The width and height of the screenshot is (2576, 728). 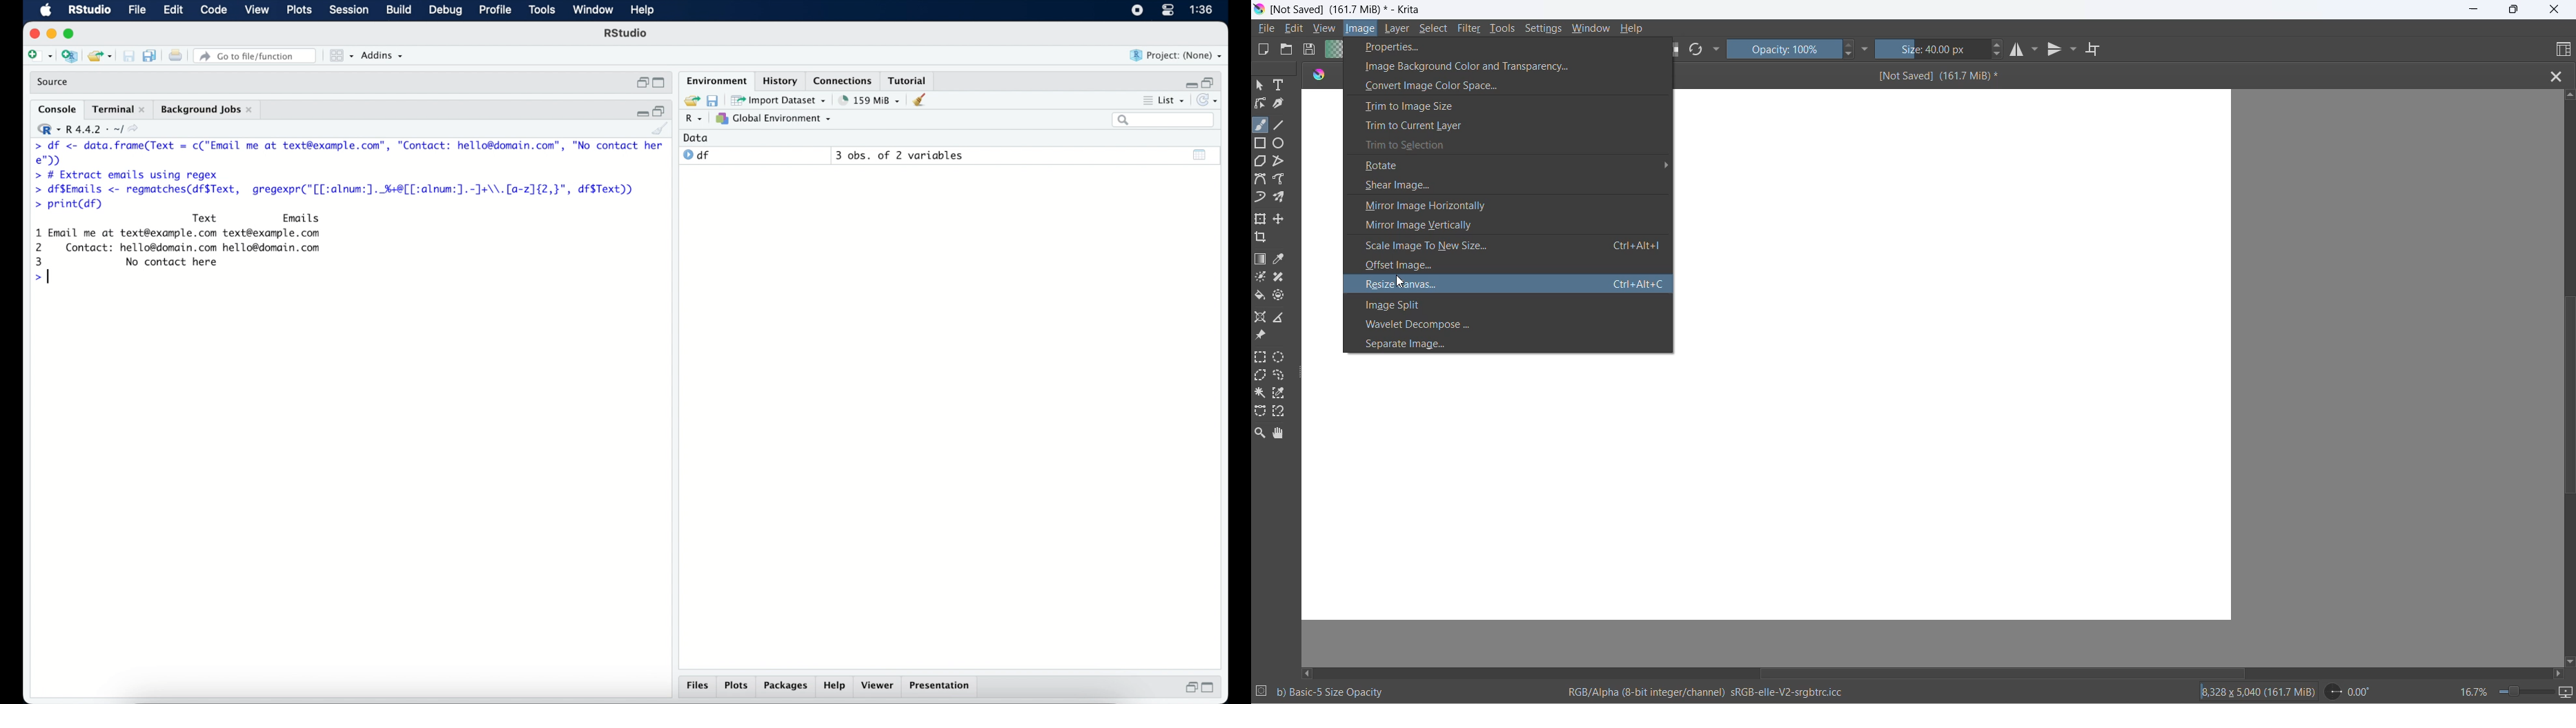 What do you see at coordinates (188, 248) in the screenshot?
I see `Text Emails
1 Email me at text@example.com text@example.com
2 Contact: hello@domain.com hello@domain.com
3 No contact here
>|` at bounding box center [188, 248].